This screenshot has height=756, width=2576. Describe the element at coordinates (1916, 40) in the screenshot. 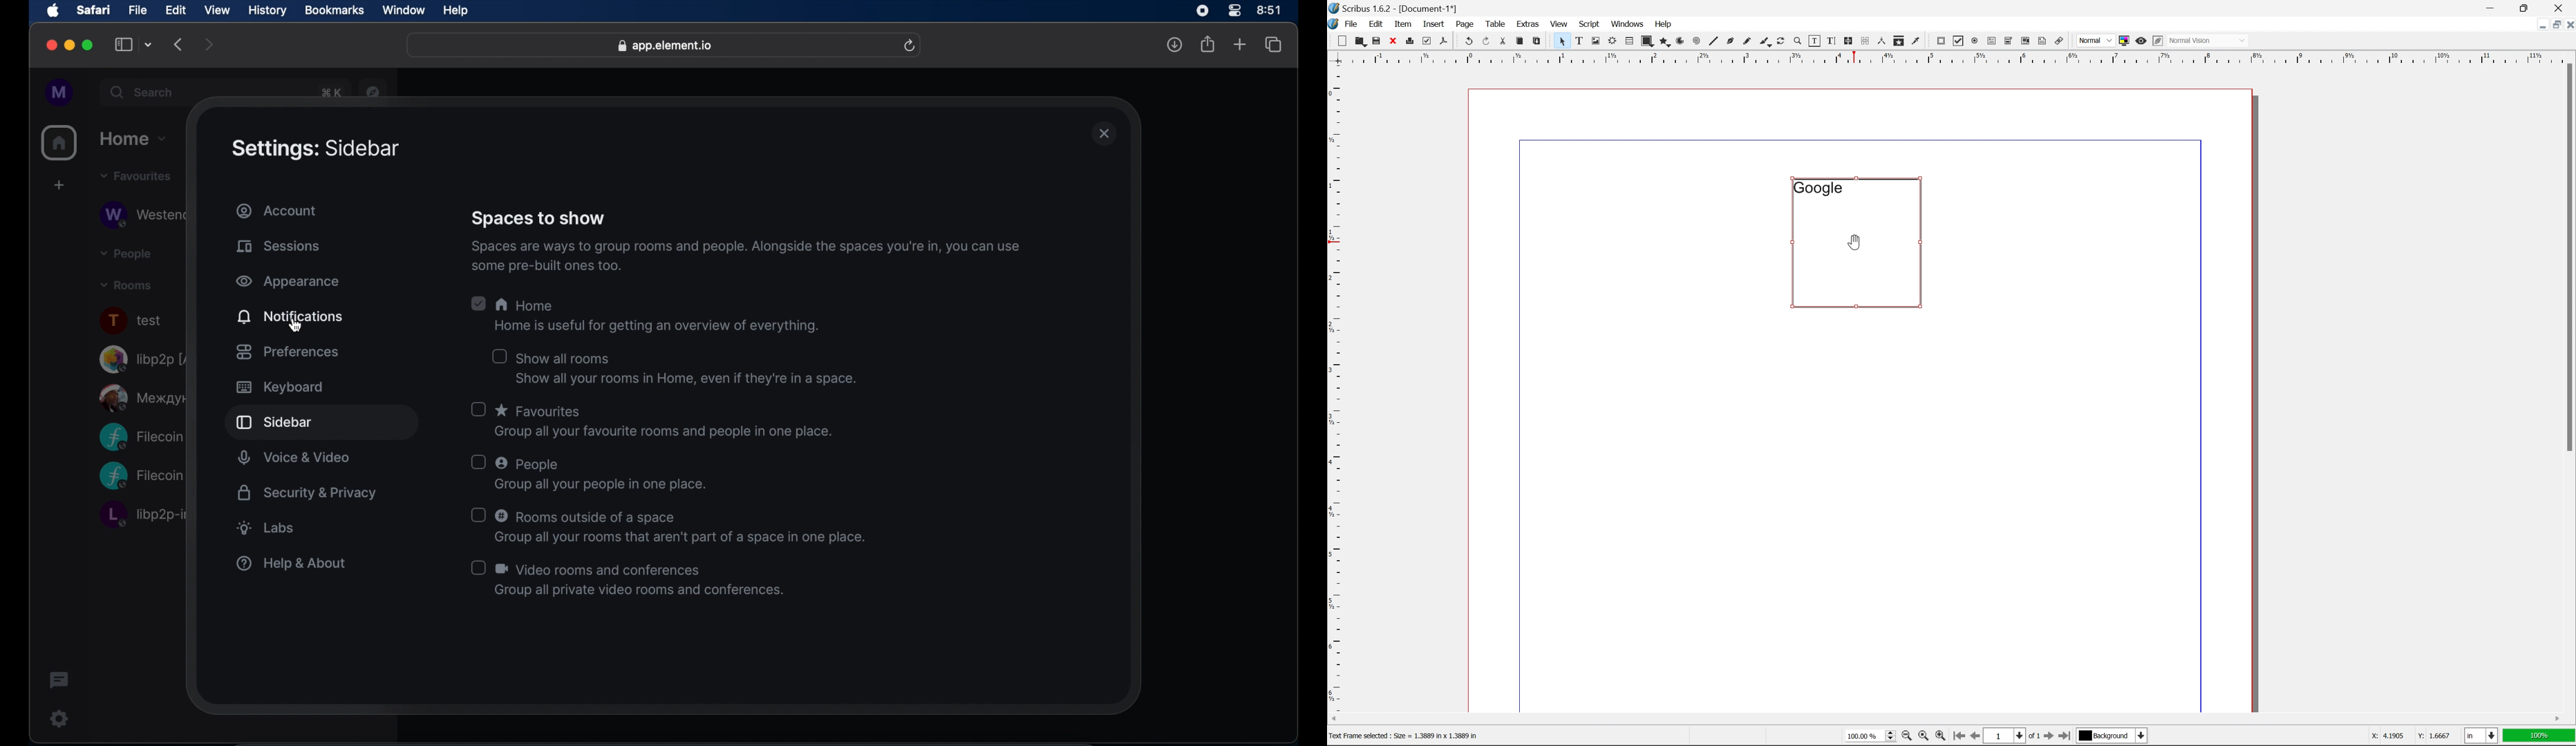

I see `eye dropper` at that location.